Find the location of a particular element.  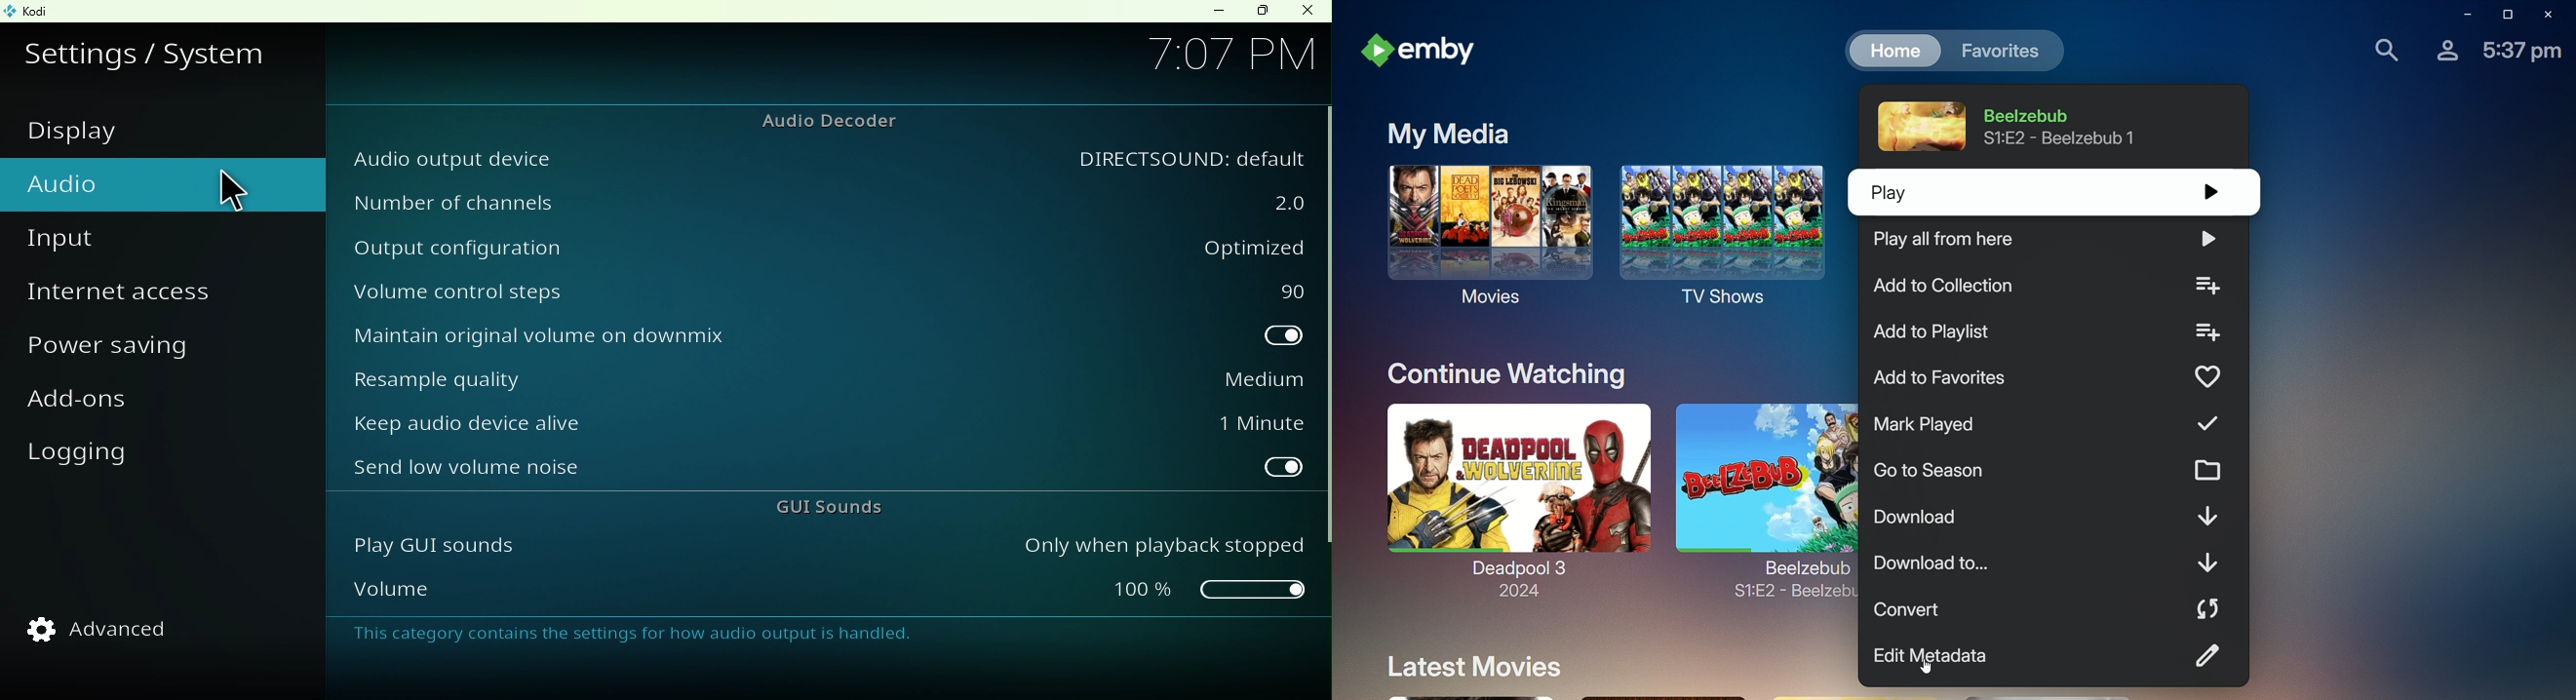

Convert is located at coordinates (2048, 611).